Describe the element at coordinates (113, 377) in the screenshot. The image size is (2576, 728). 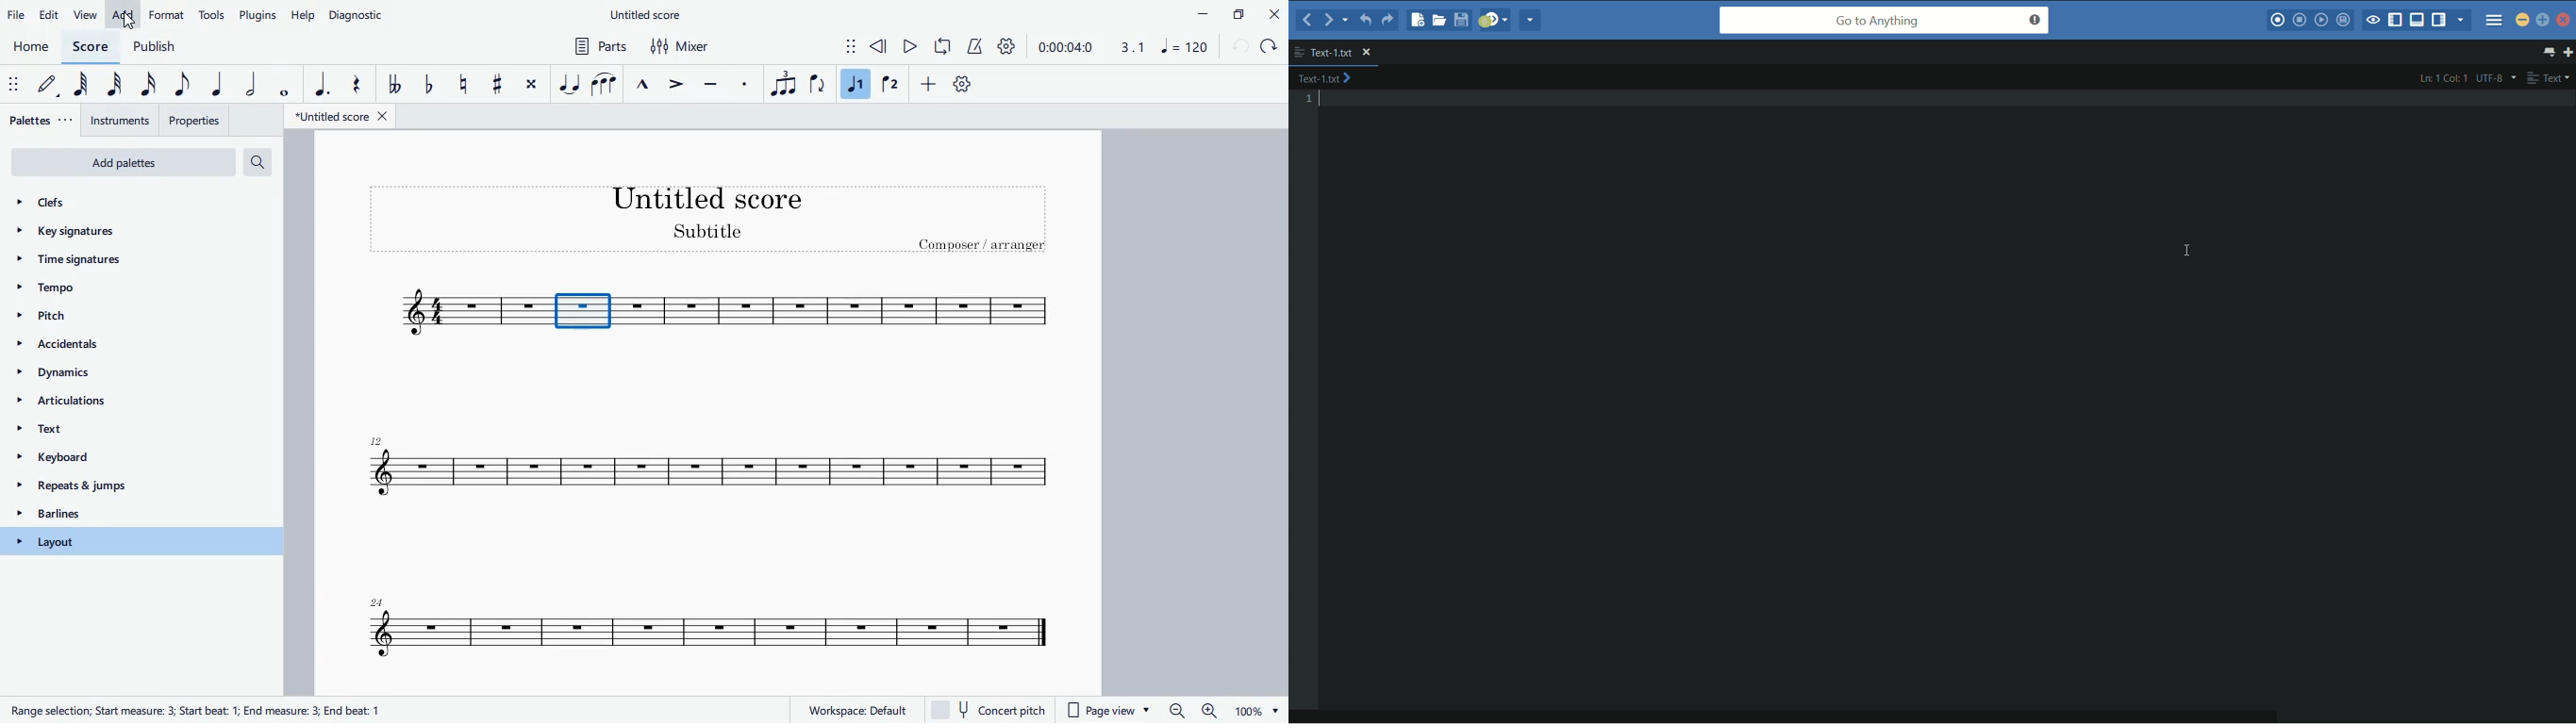
I see `dynamics` at that location.